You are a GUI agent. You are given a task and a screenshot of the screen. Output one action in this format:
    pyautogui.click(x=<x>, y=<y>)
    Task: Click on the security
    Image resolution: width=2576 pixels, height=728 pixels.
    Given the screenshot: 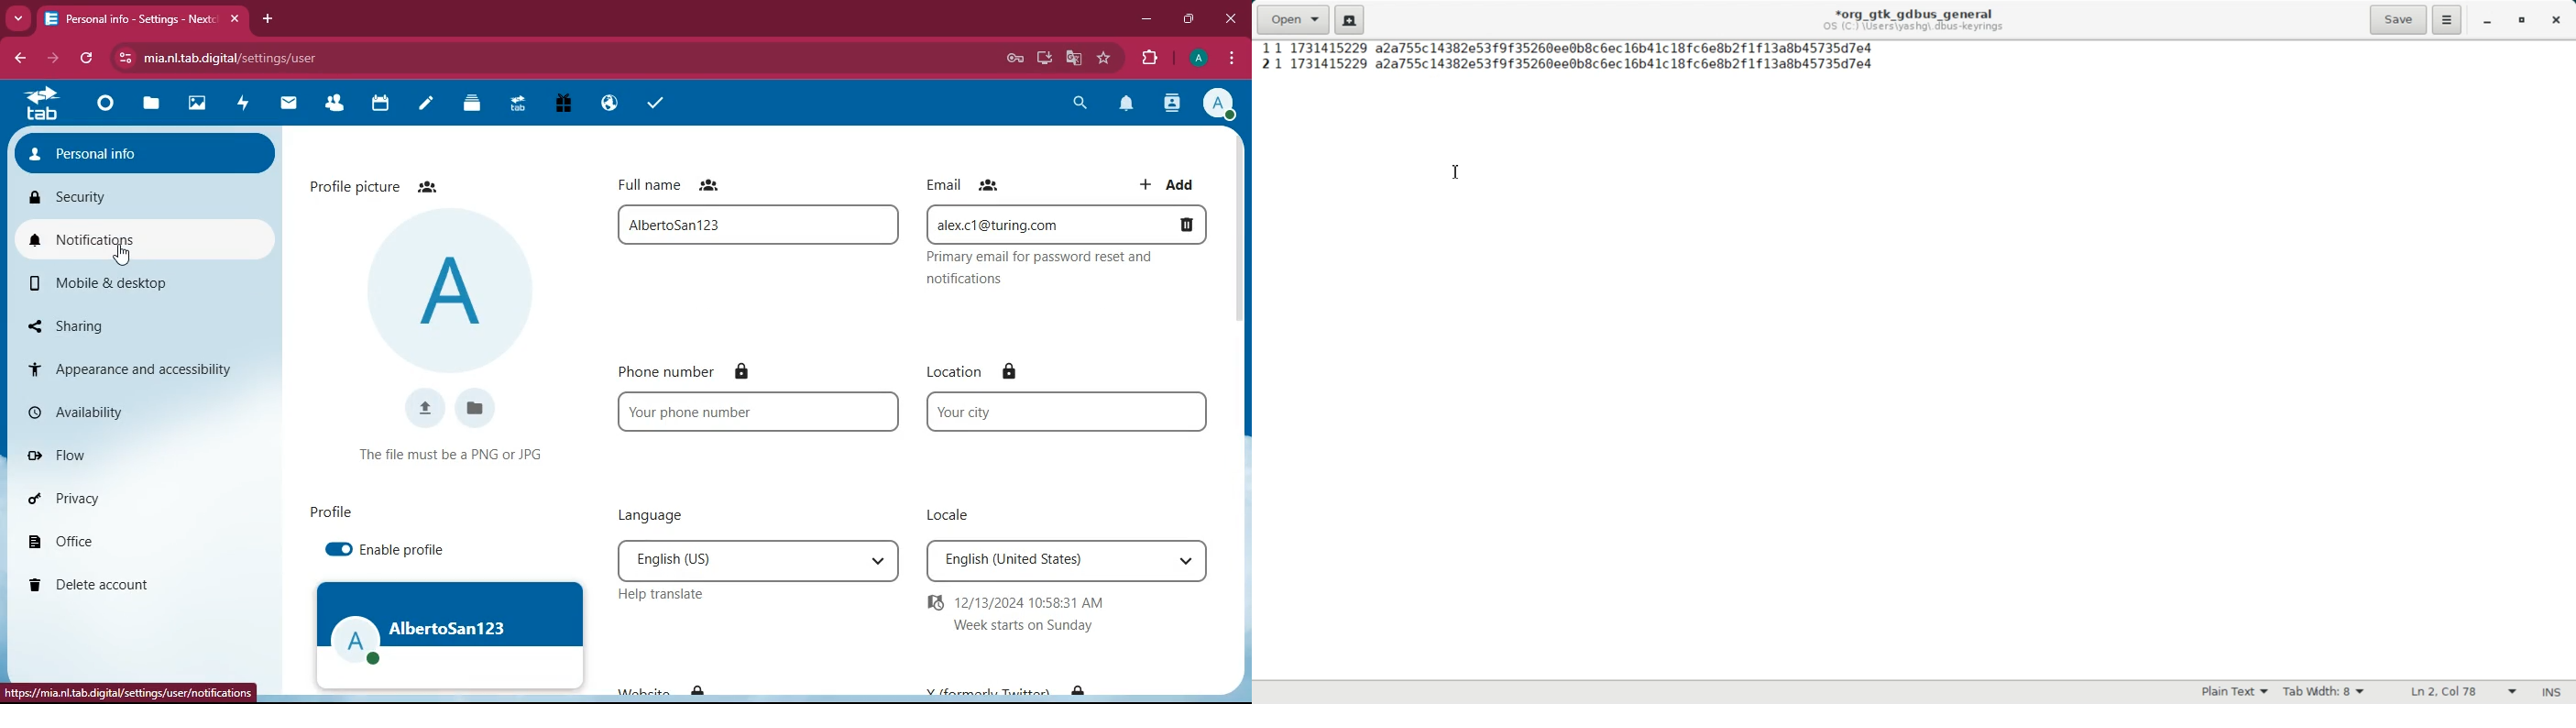 What is the action you would take?
    pyautogui.click(x=142, y=196)
    